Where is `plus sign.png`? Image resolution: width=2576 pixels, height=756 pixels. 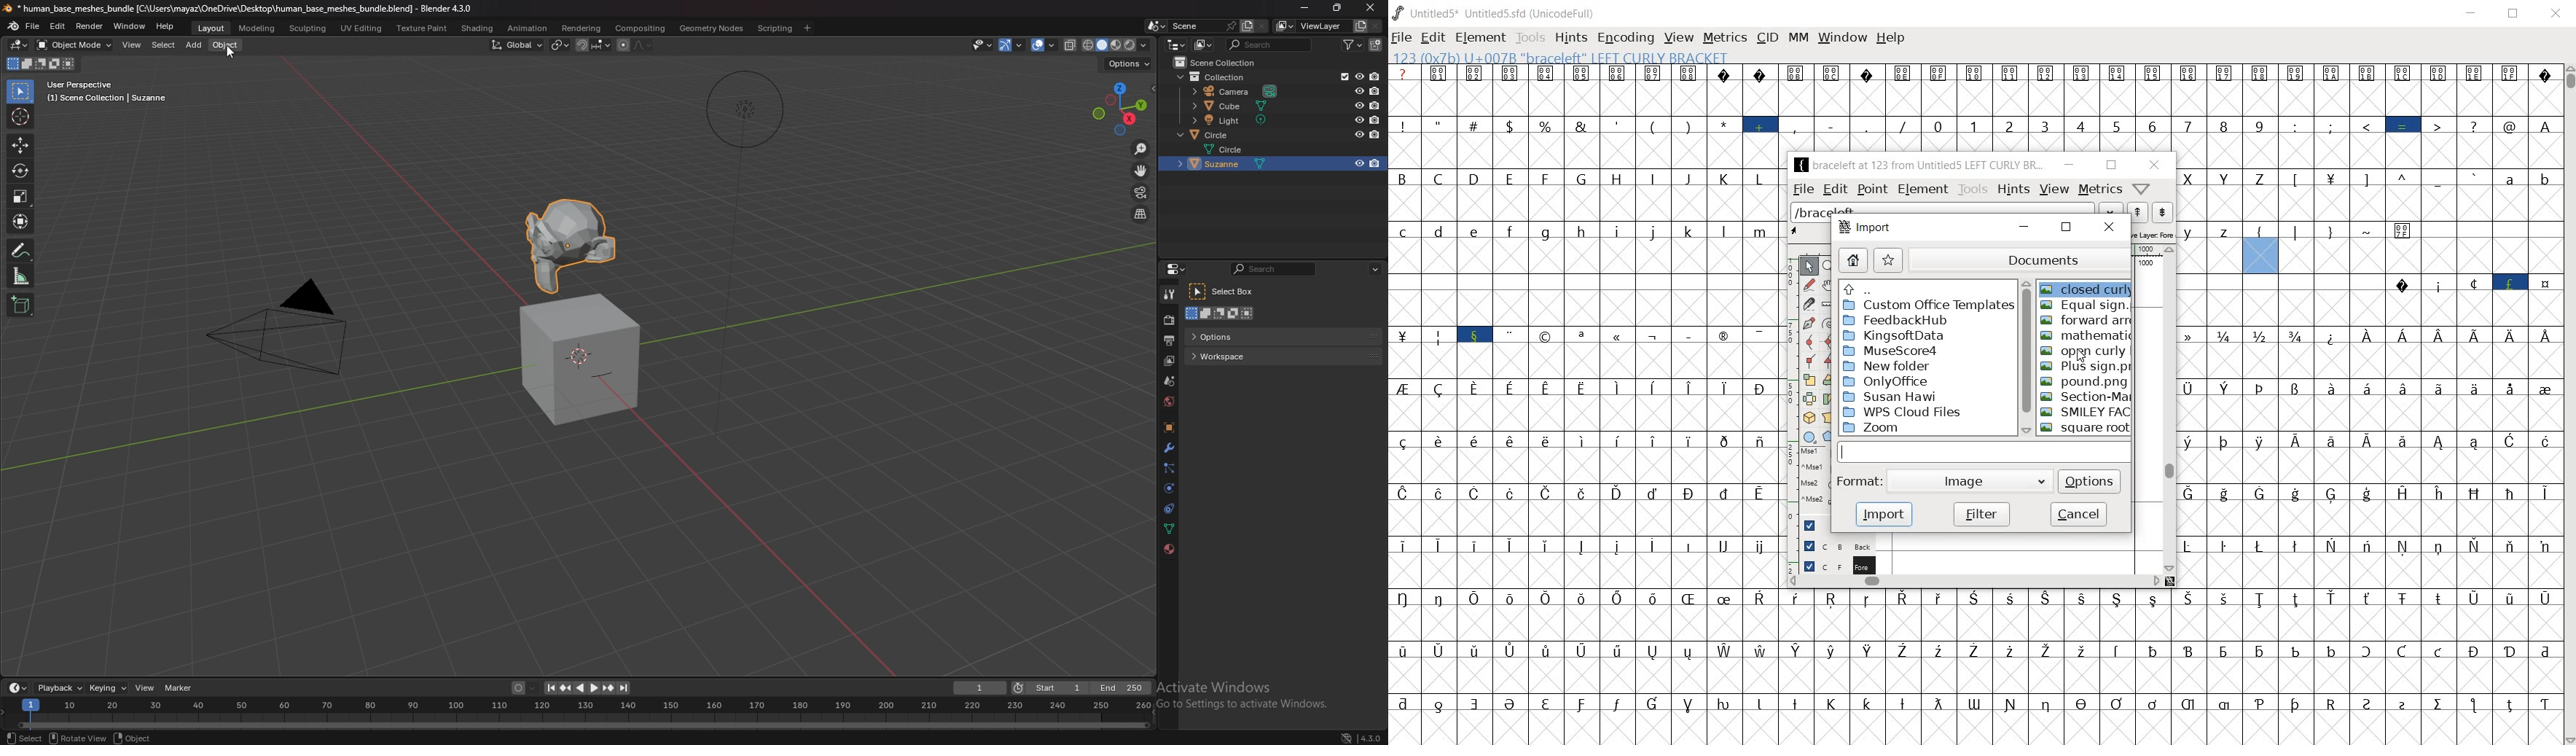 plus sign.png is located at coordinates (2086, 366).